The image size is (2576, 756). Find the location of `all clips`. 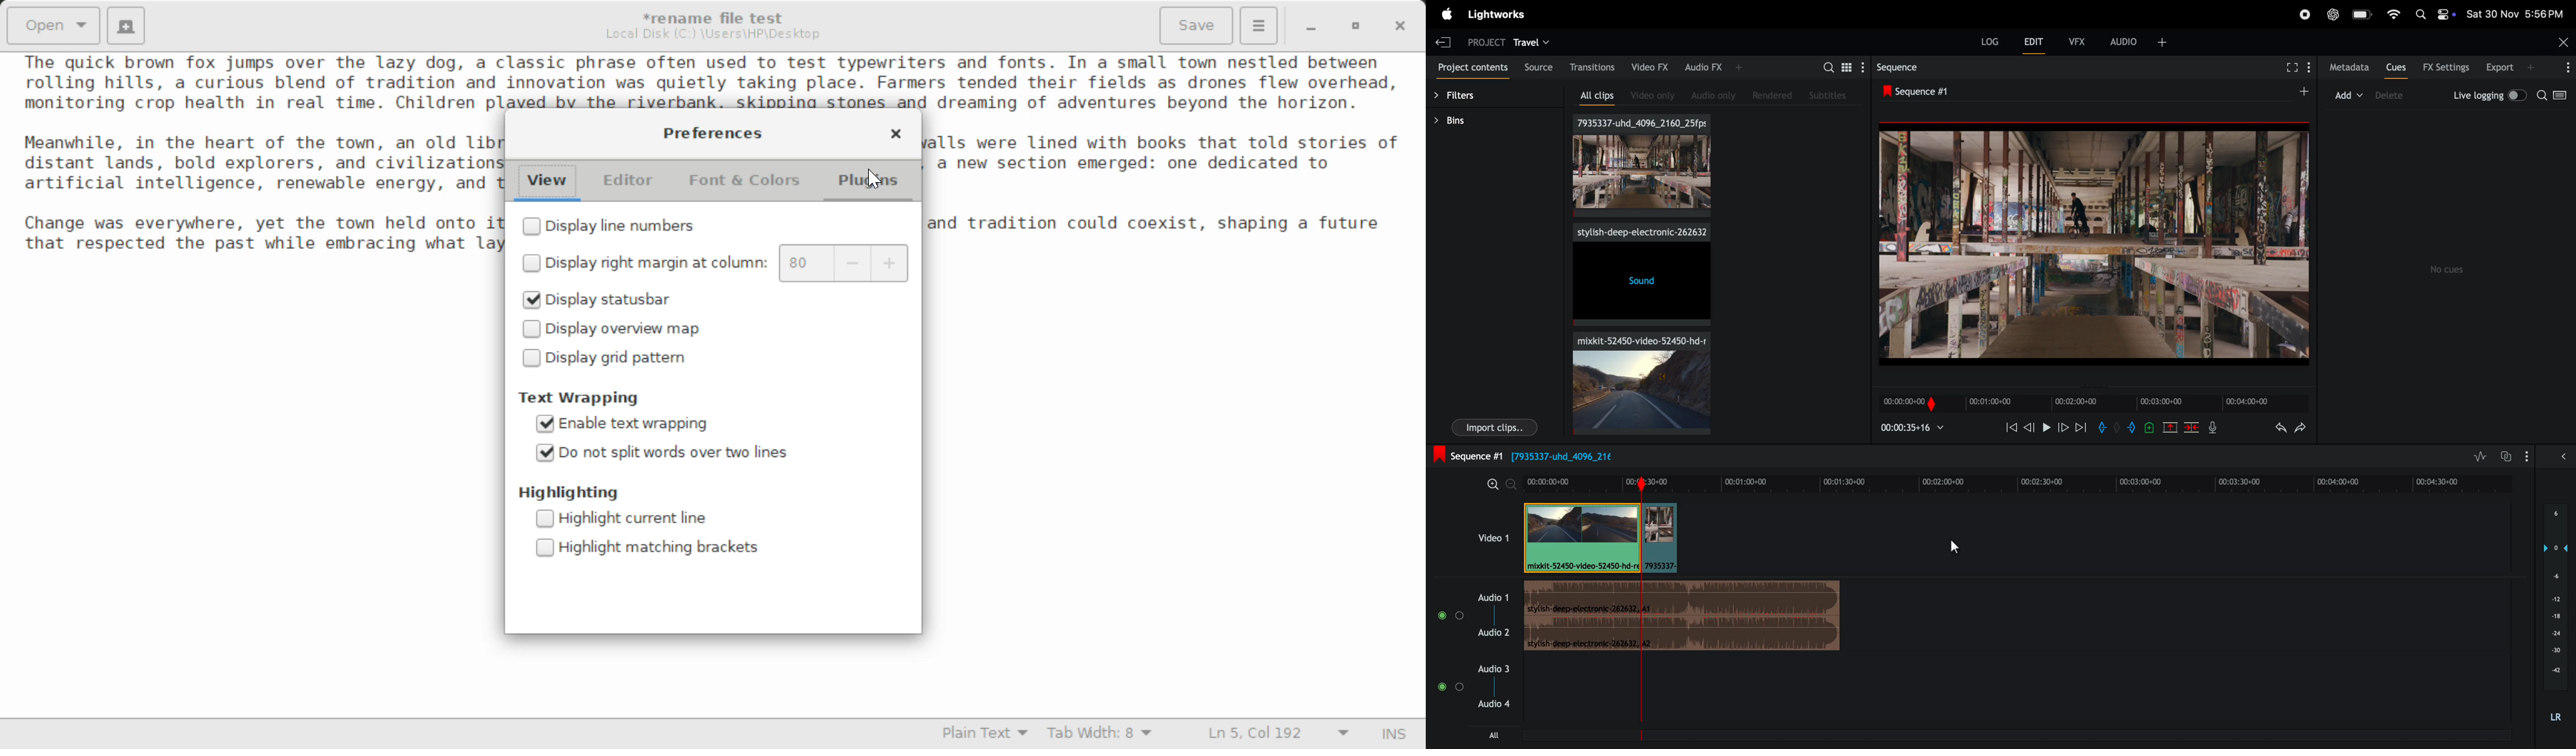

all clips is located at coordinates (1591, 97).